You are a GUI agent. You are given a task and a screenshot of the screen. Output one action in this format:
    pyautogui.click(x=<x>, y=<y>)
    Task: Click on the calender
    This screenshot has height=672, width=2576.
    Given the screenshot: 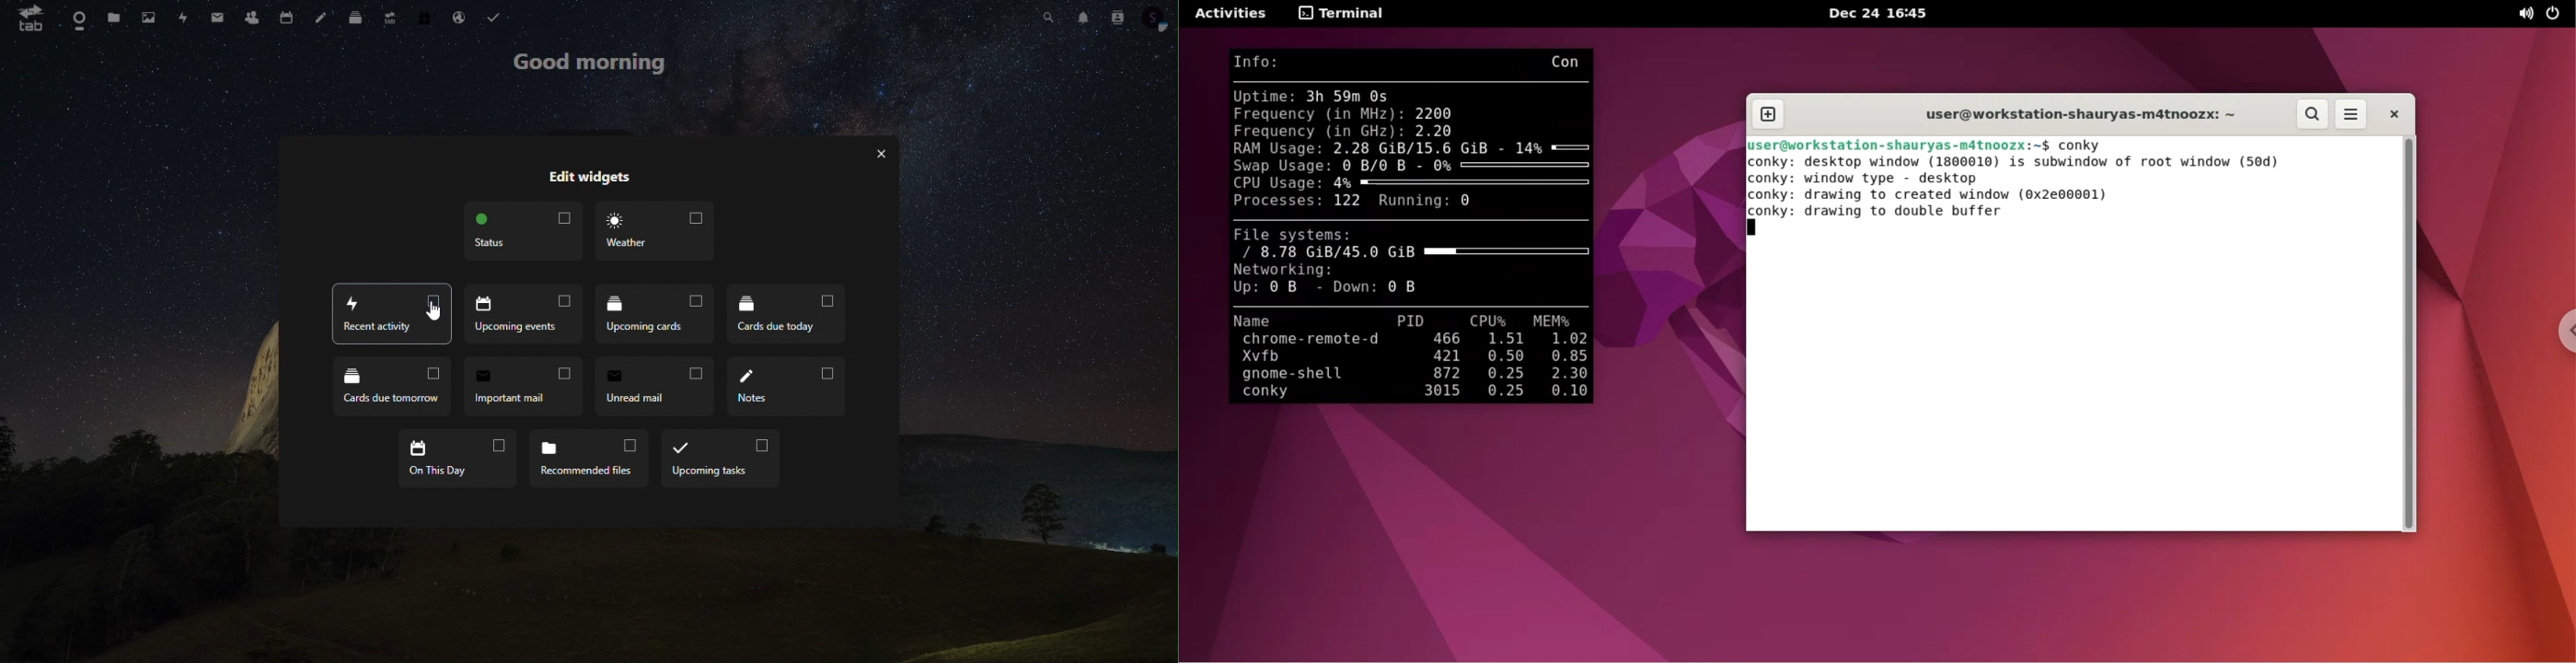 What is the action you would take?
    pyautogui.click(x=291, y=15)
    